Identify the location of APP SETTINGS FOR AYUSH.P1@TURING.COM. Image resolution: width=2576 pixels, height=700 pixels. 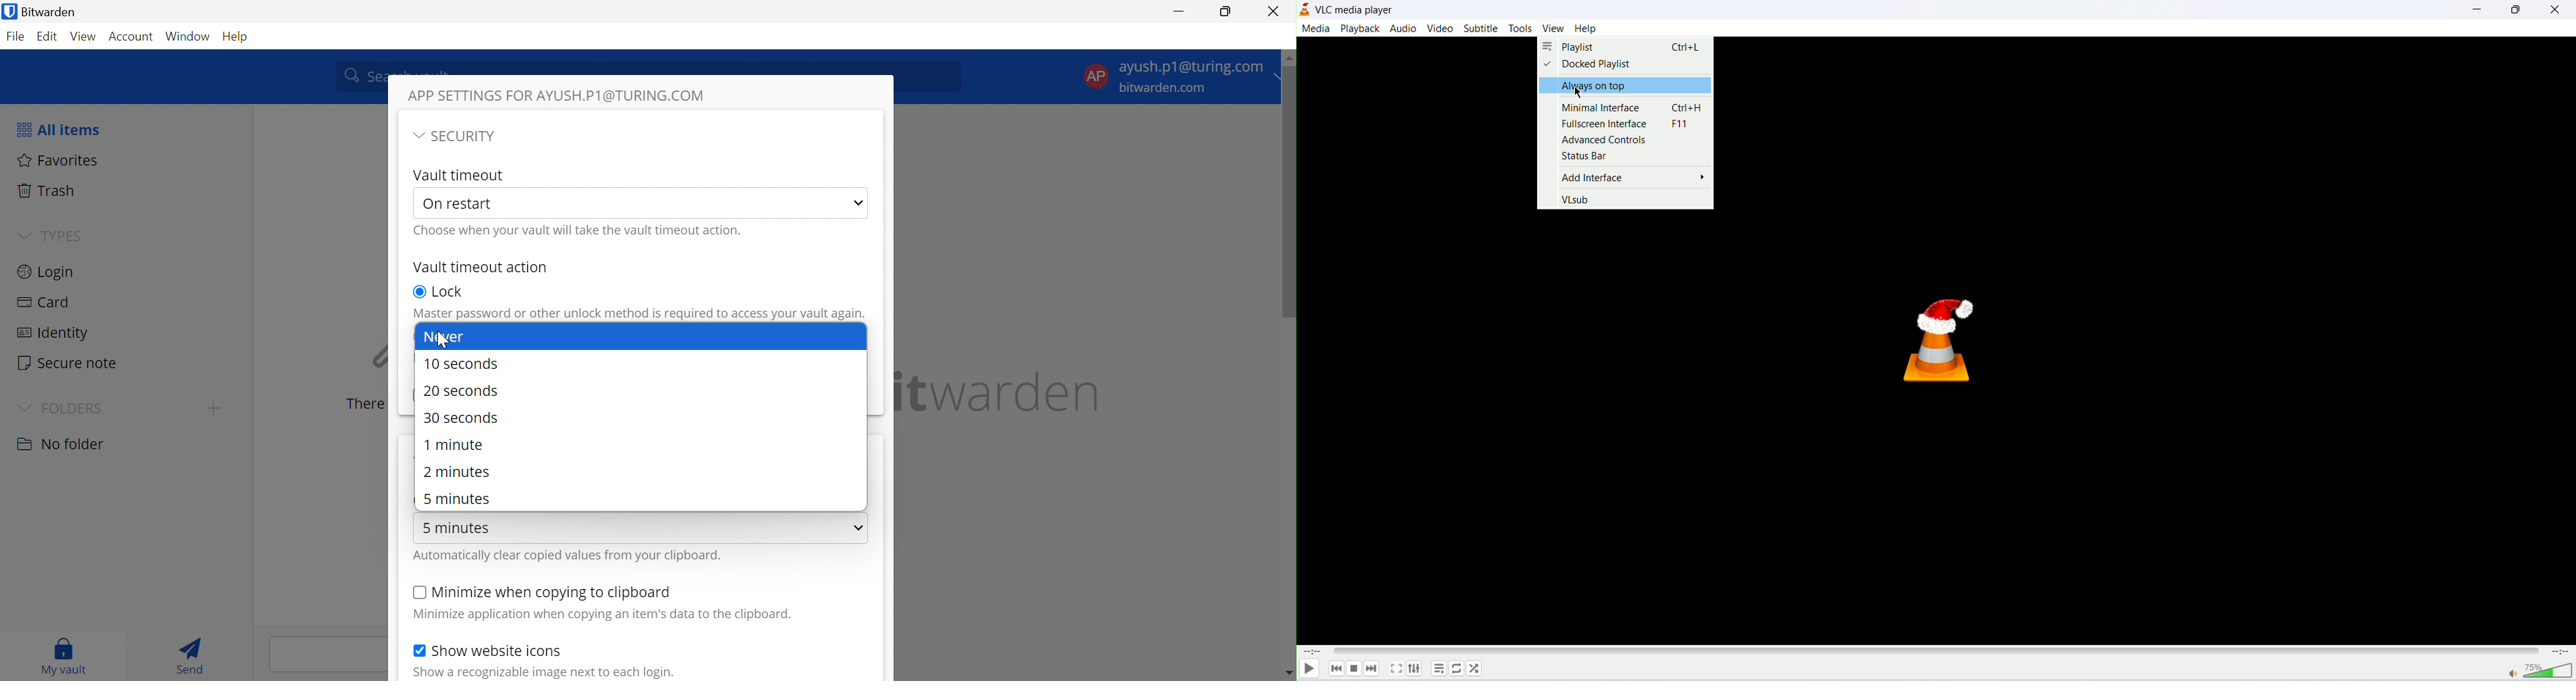
(556, 94).